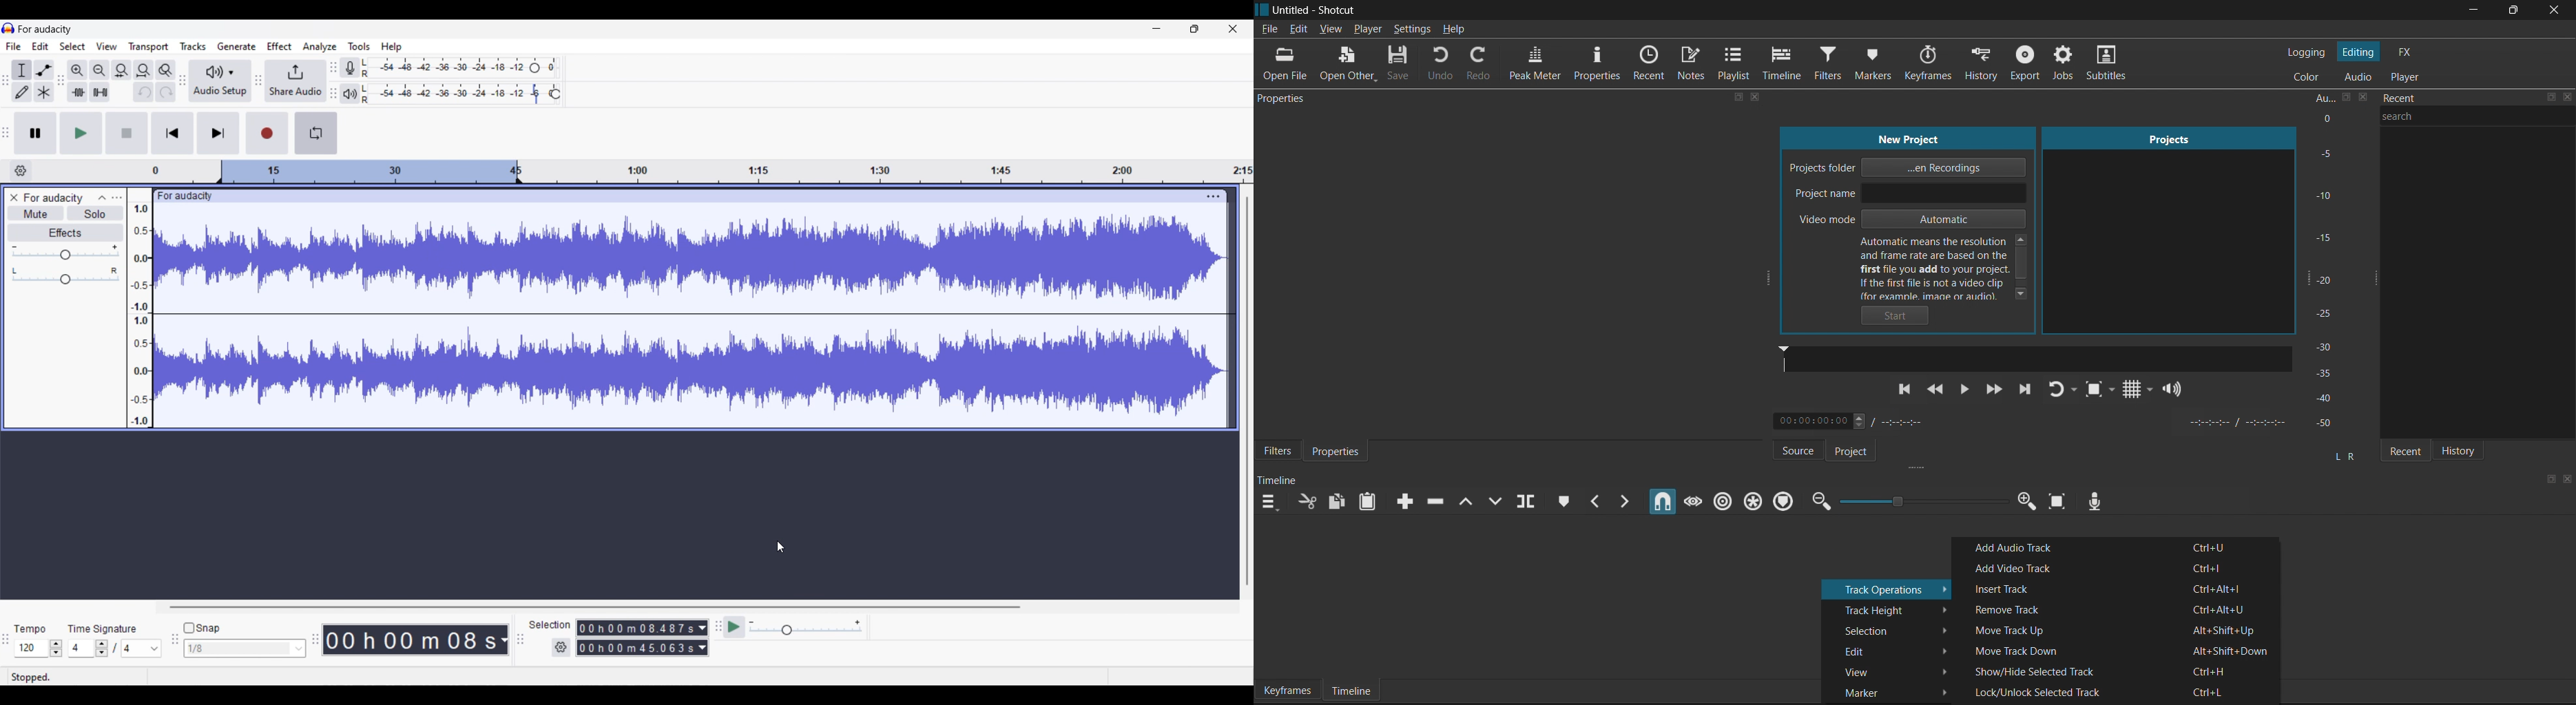 The image size is (2576, 728). Describe the element at coordinates (2161, 230) in the screenshot. I see `Projects` at that location.